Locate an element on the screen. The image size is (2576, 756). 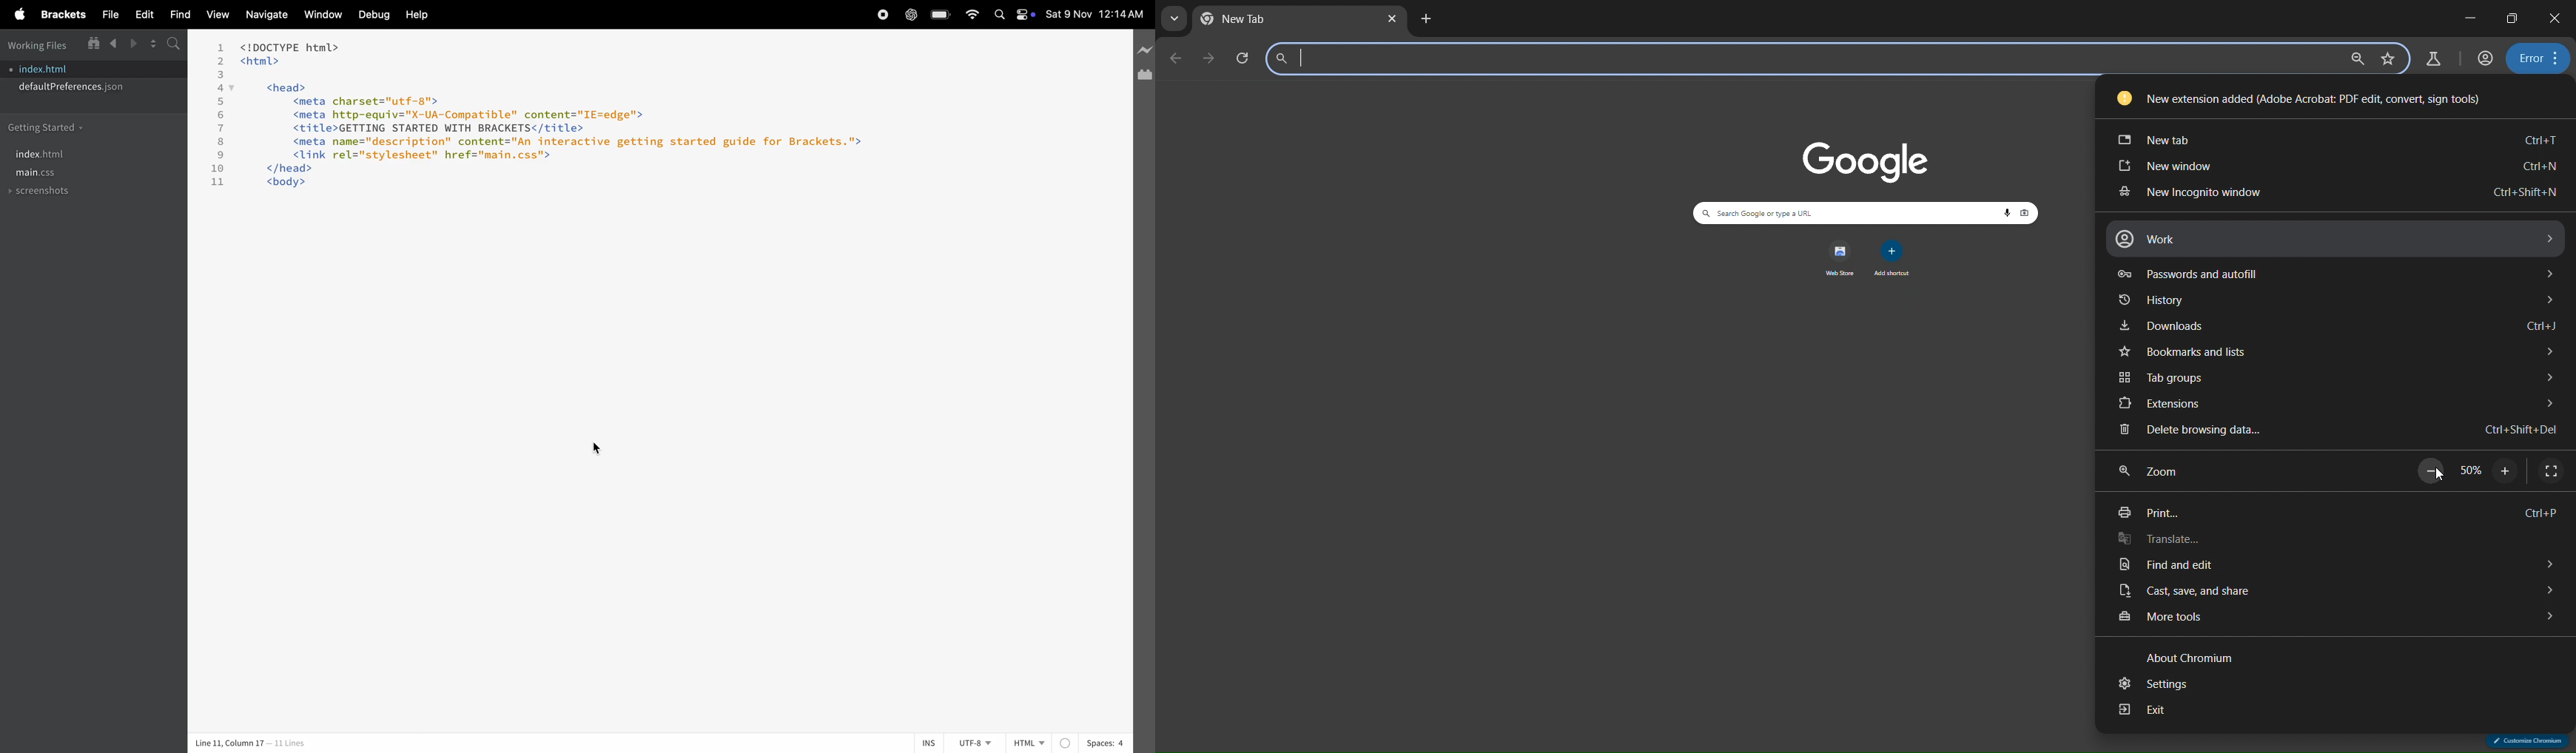
voice search is located at coordinates (2008, 214).